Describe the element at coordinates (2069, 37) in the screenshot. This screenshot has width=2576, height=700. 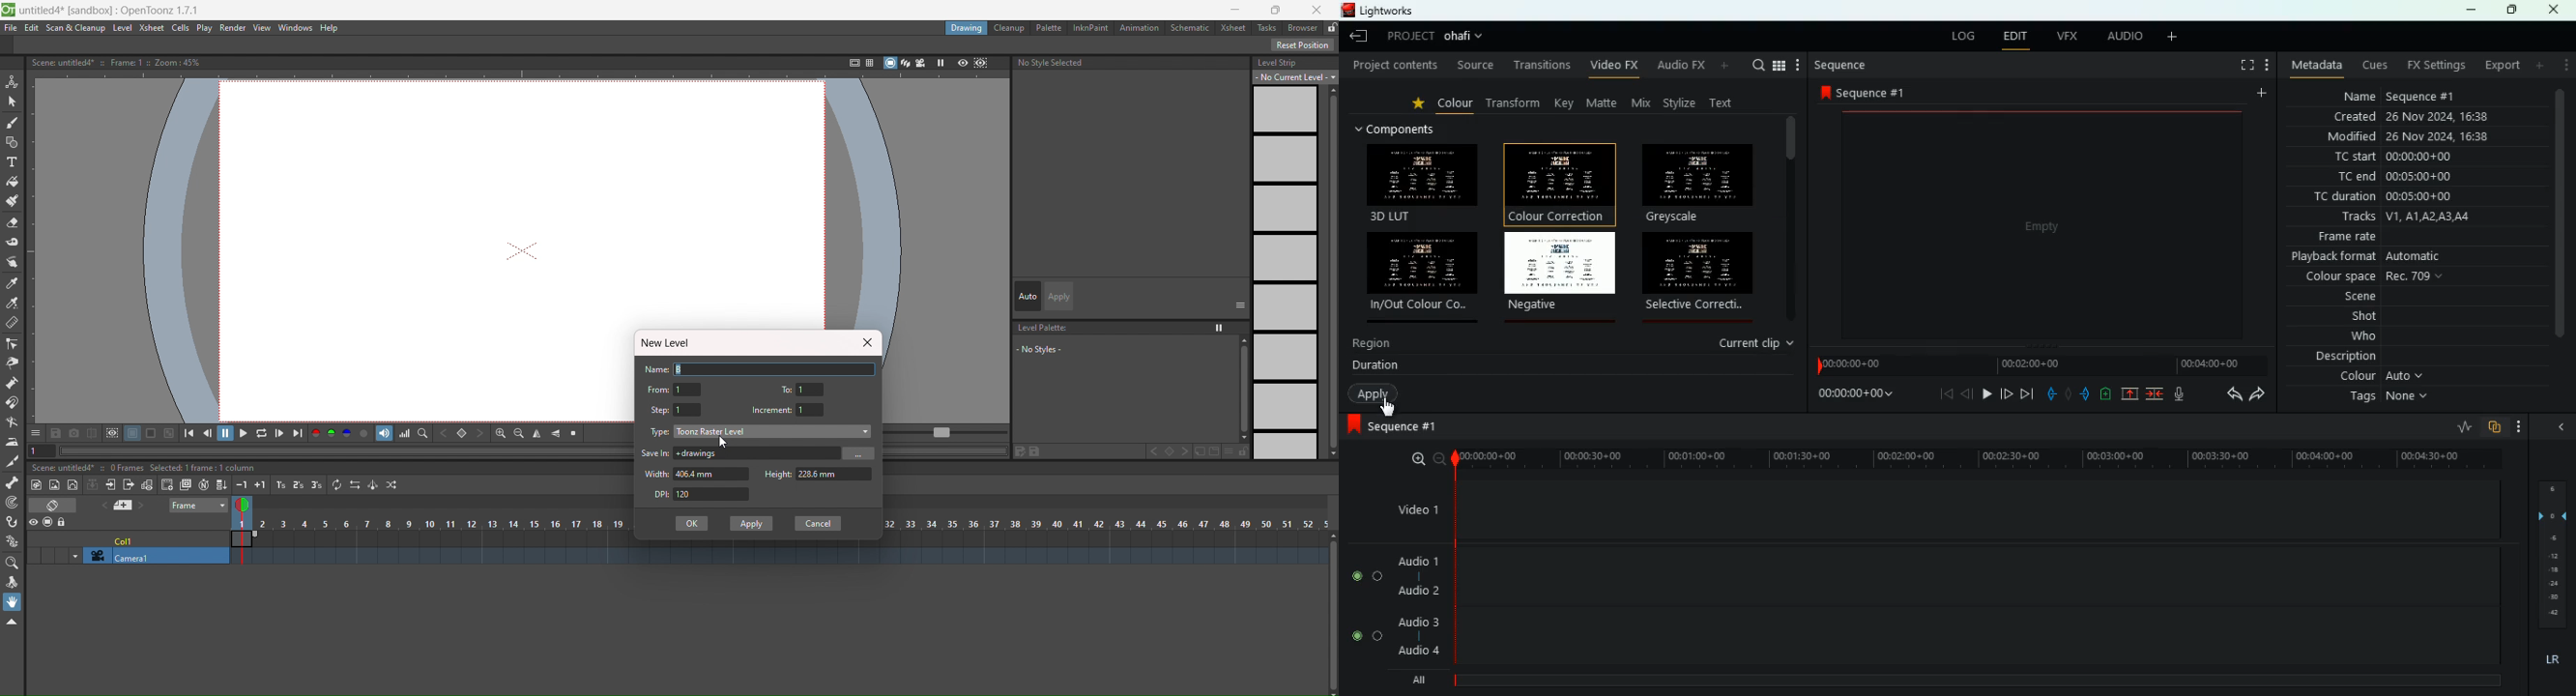
I see `vfx` at that location.